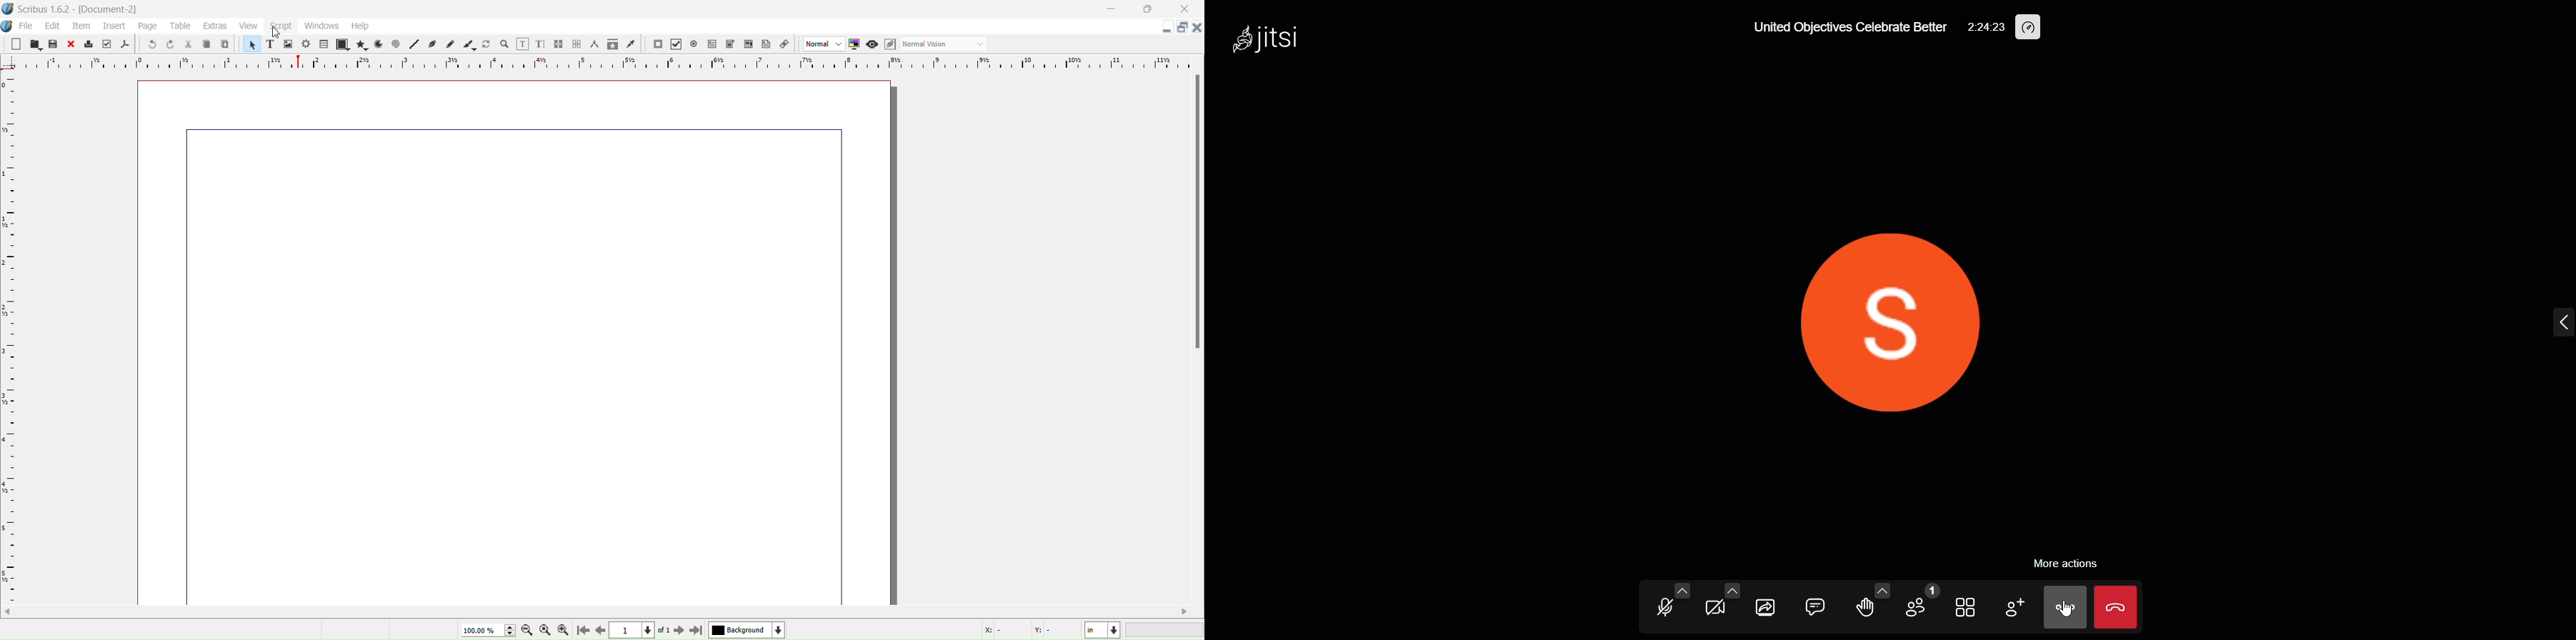  Describe the element at coordinates (1184, 9) in the screenshot. I see `Close` at that location.